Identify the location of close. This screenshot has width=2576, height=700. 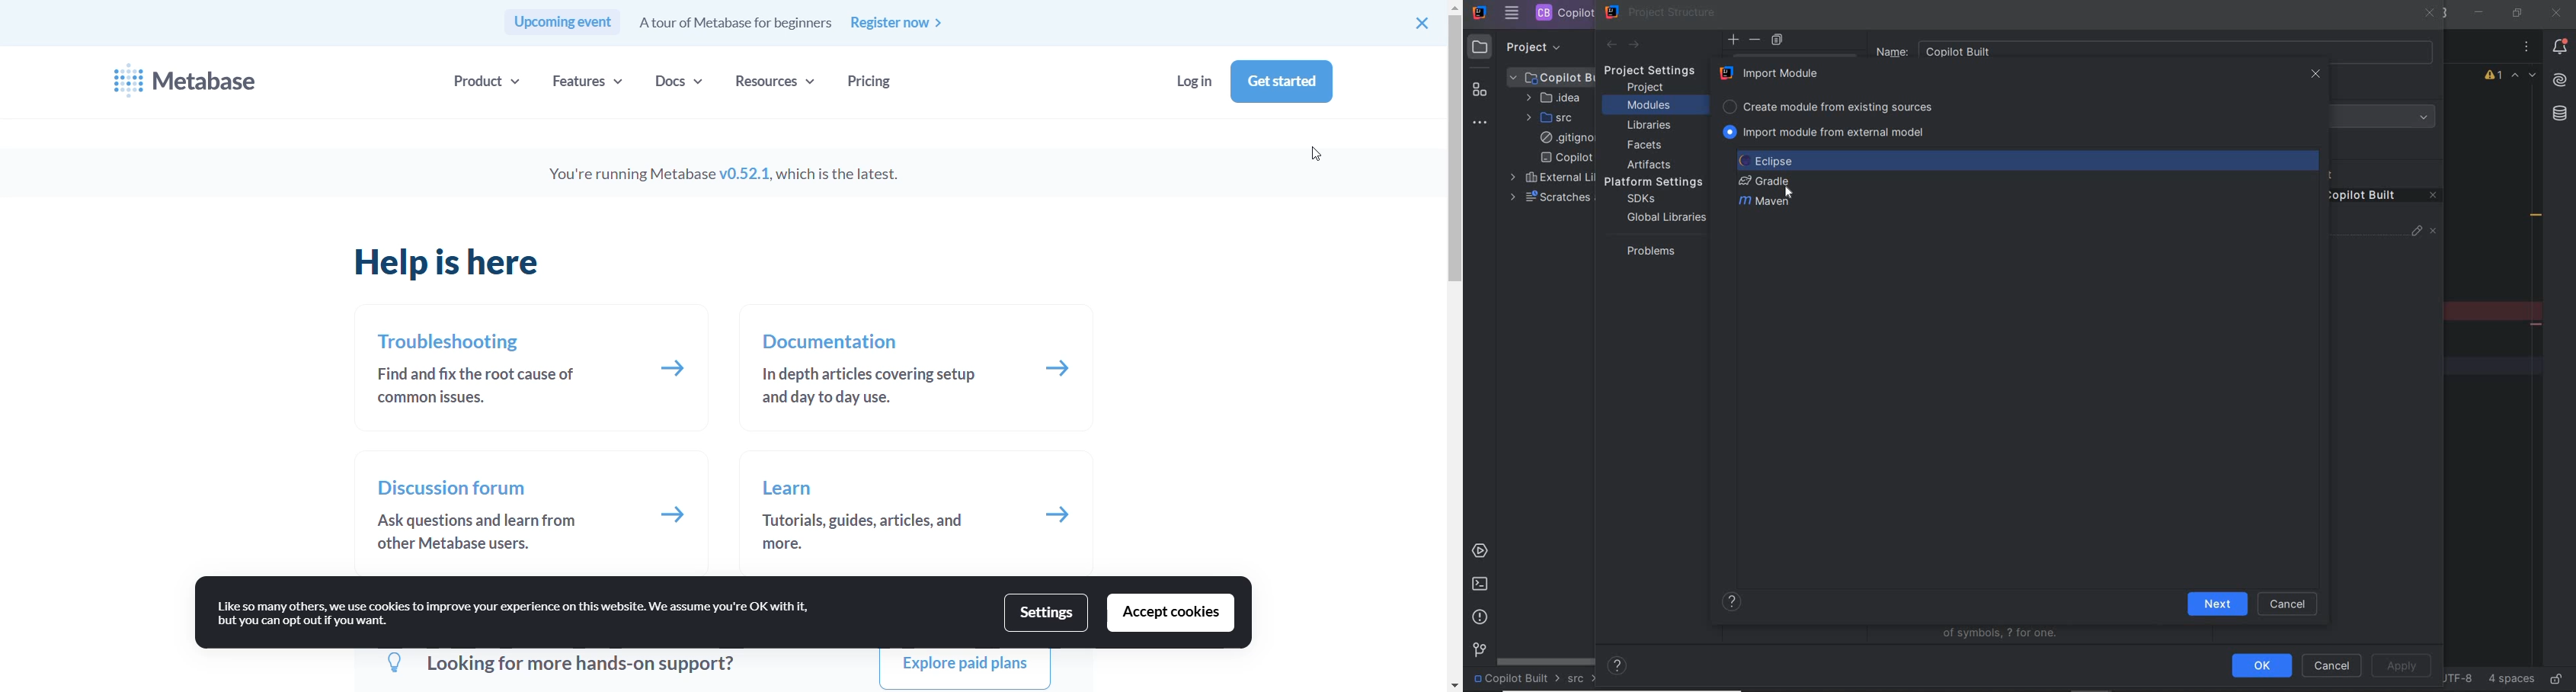
(2316, 75).